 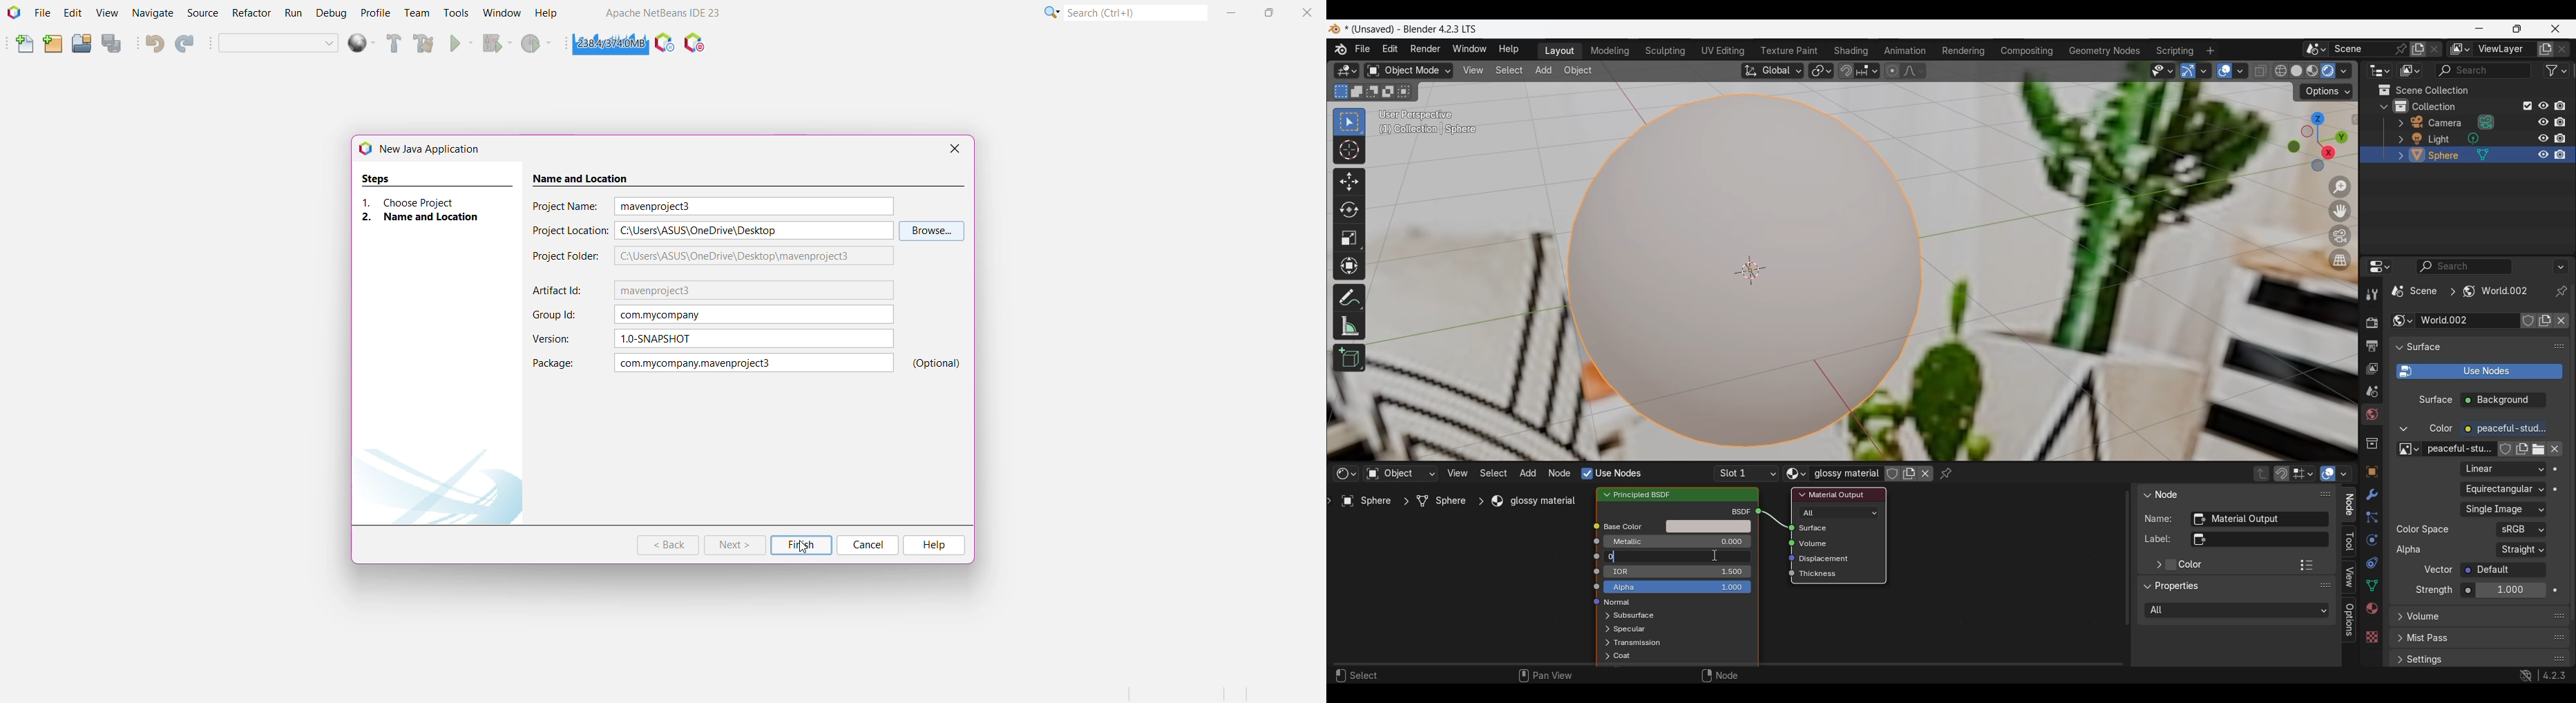 I want to click on Select, so click(x=1358, y=675).